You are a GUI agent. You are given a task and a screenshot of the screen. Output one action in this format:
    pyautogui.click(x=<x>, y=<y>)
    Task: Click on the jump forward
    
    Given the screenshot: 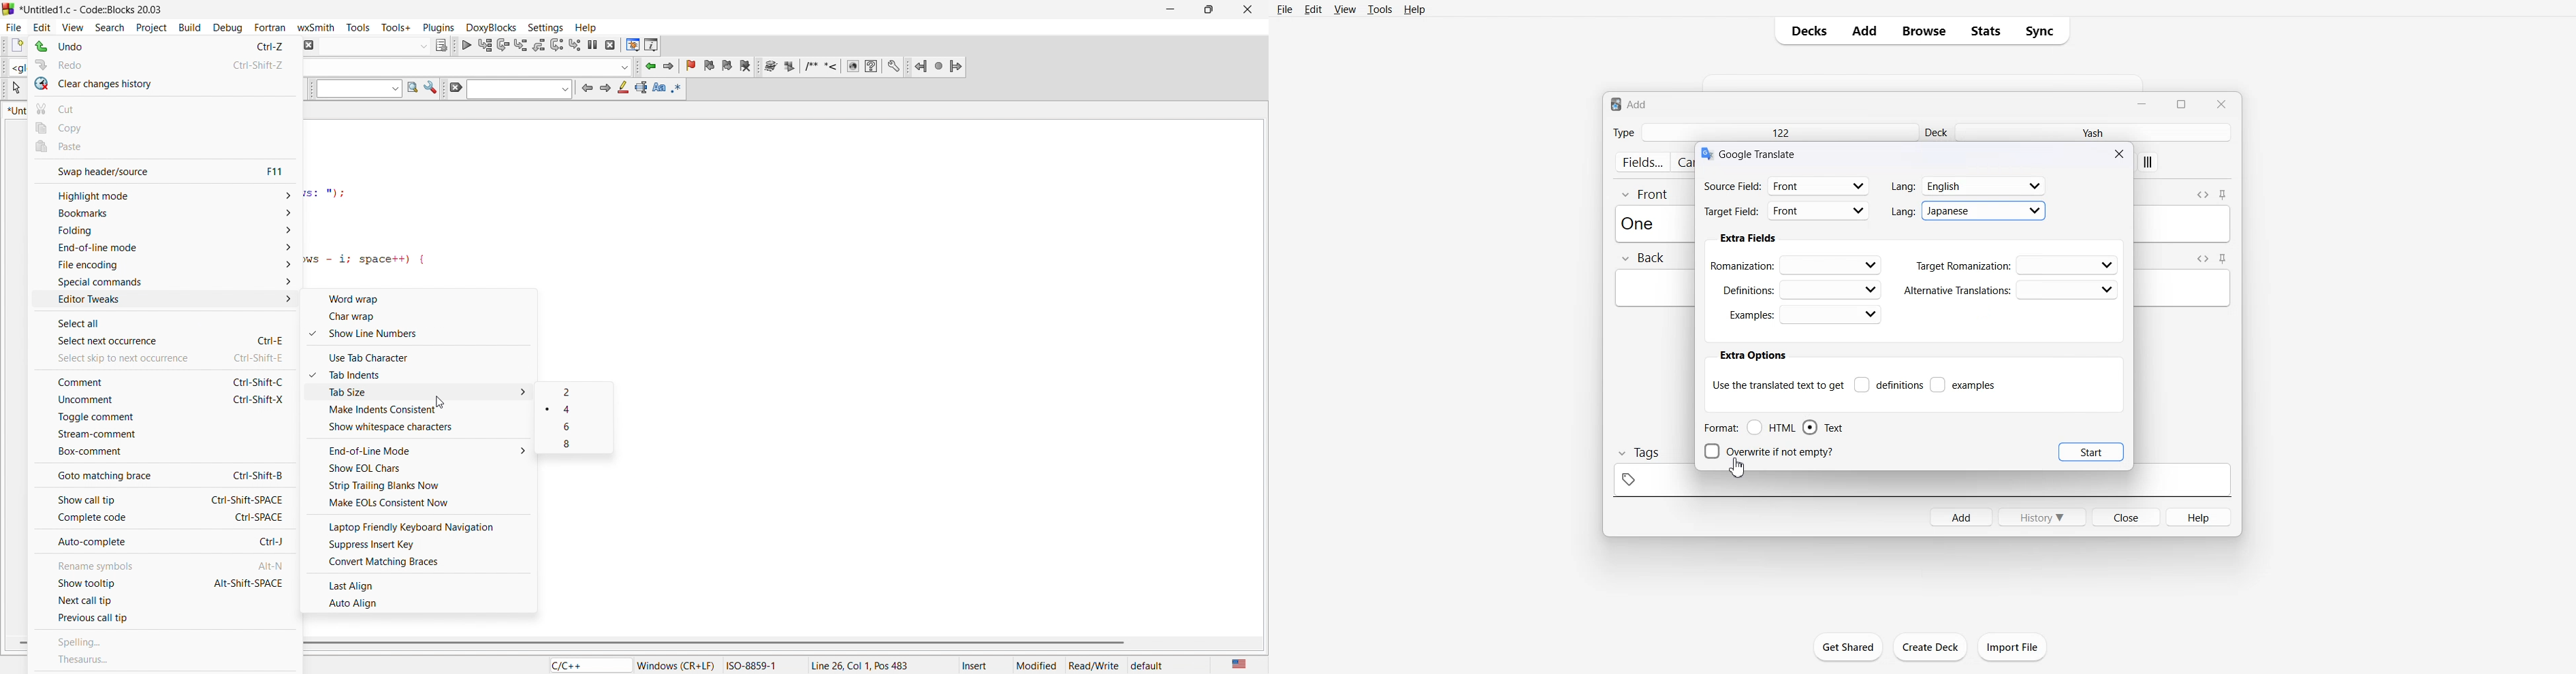 What is the action you would take?
    pyautogui.click(x=668, y=68)
    